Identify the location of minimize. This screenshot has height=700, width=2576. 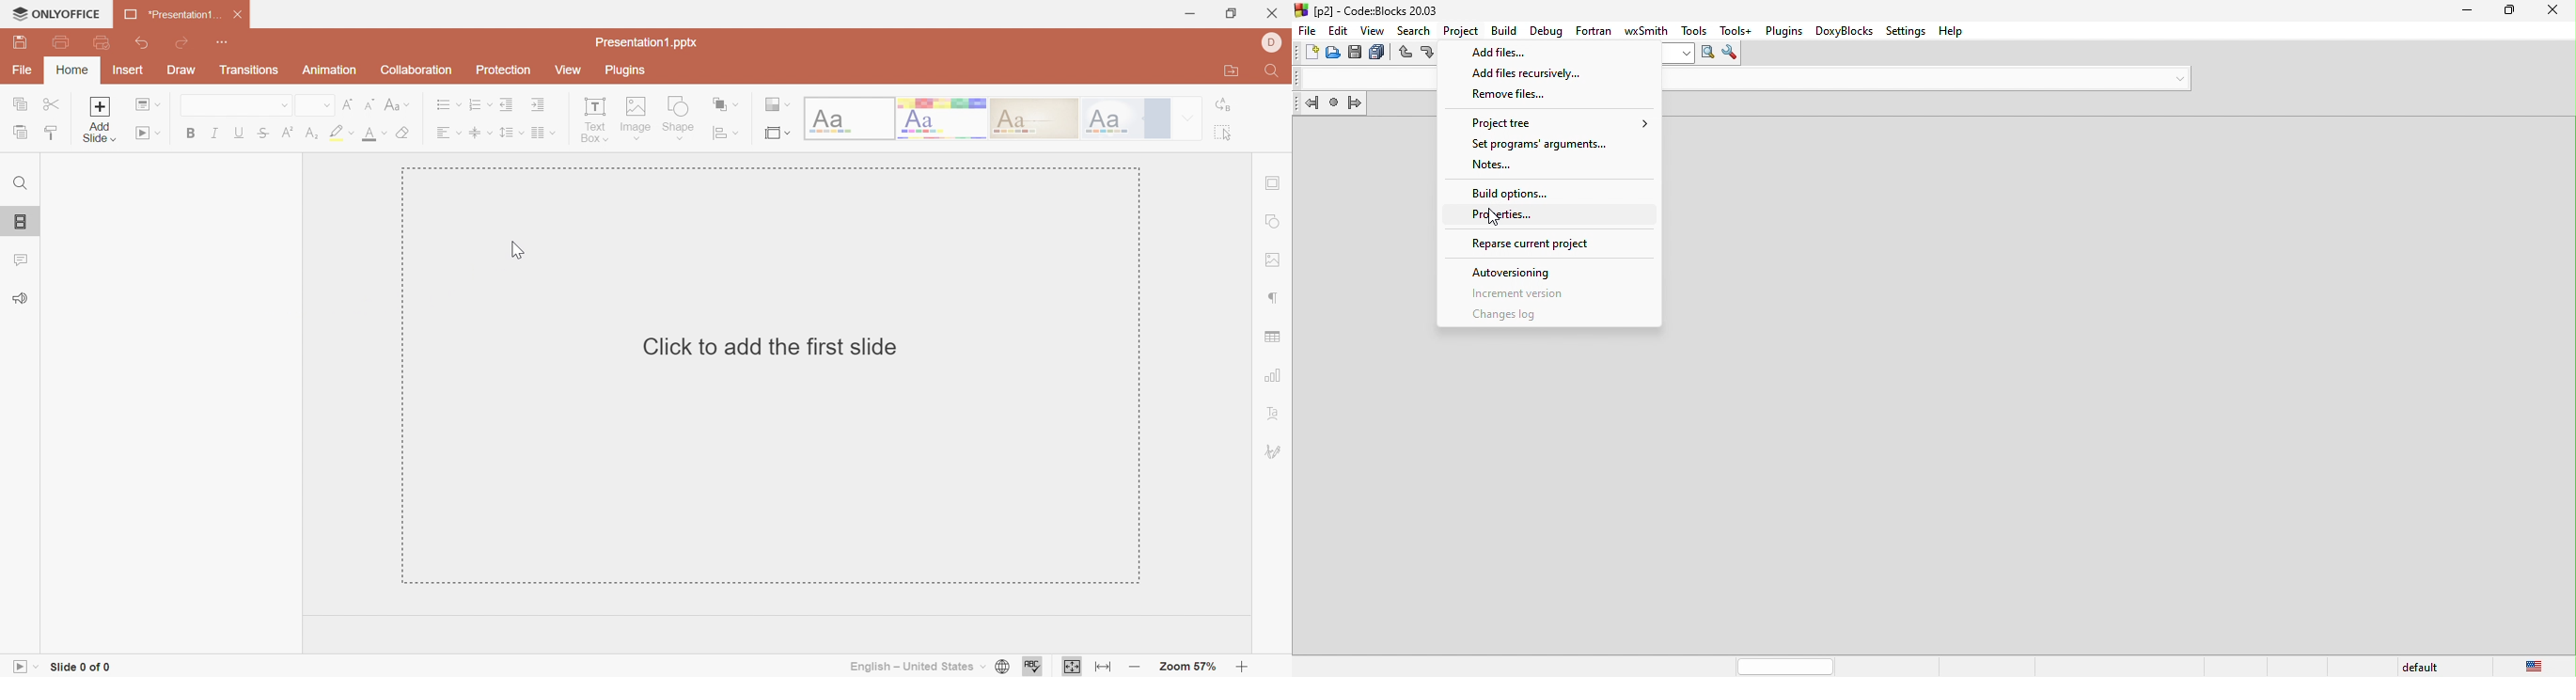
(2468, 11).